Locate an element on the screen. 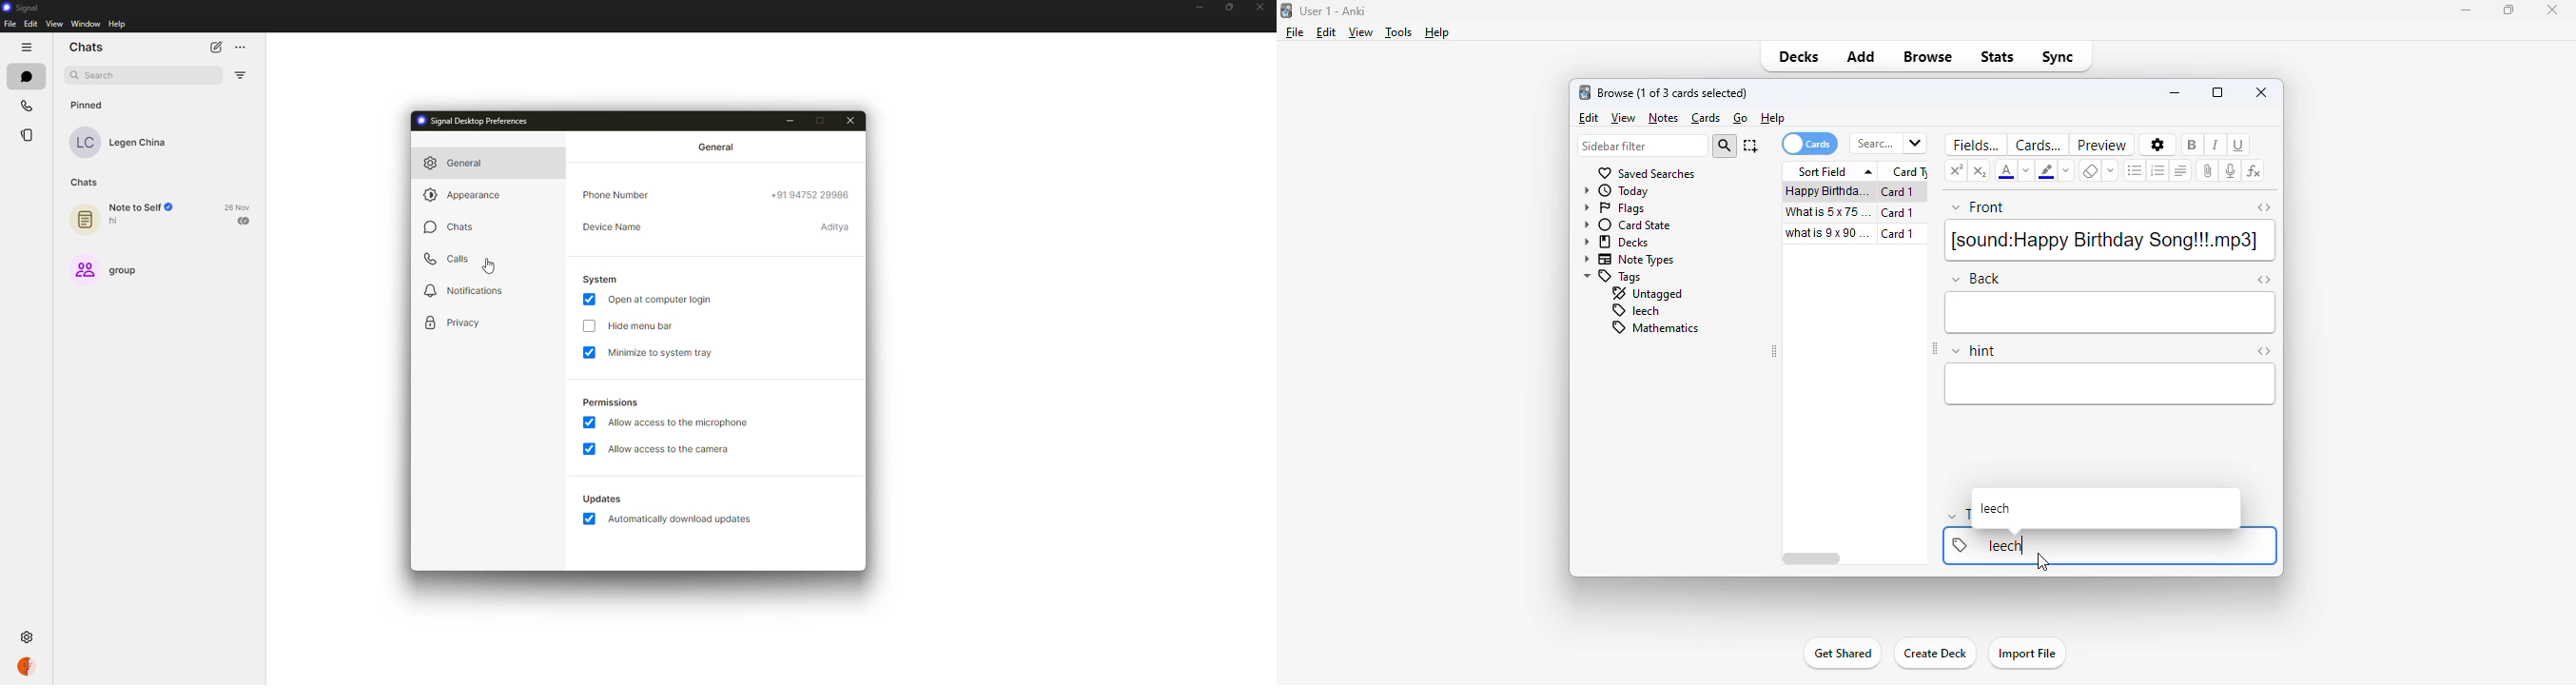 This screenshot has height=700, width=2576. "leech" entered is located at coordinates (2004, 545).